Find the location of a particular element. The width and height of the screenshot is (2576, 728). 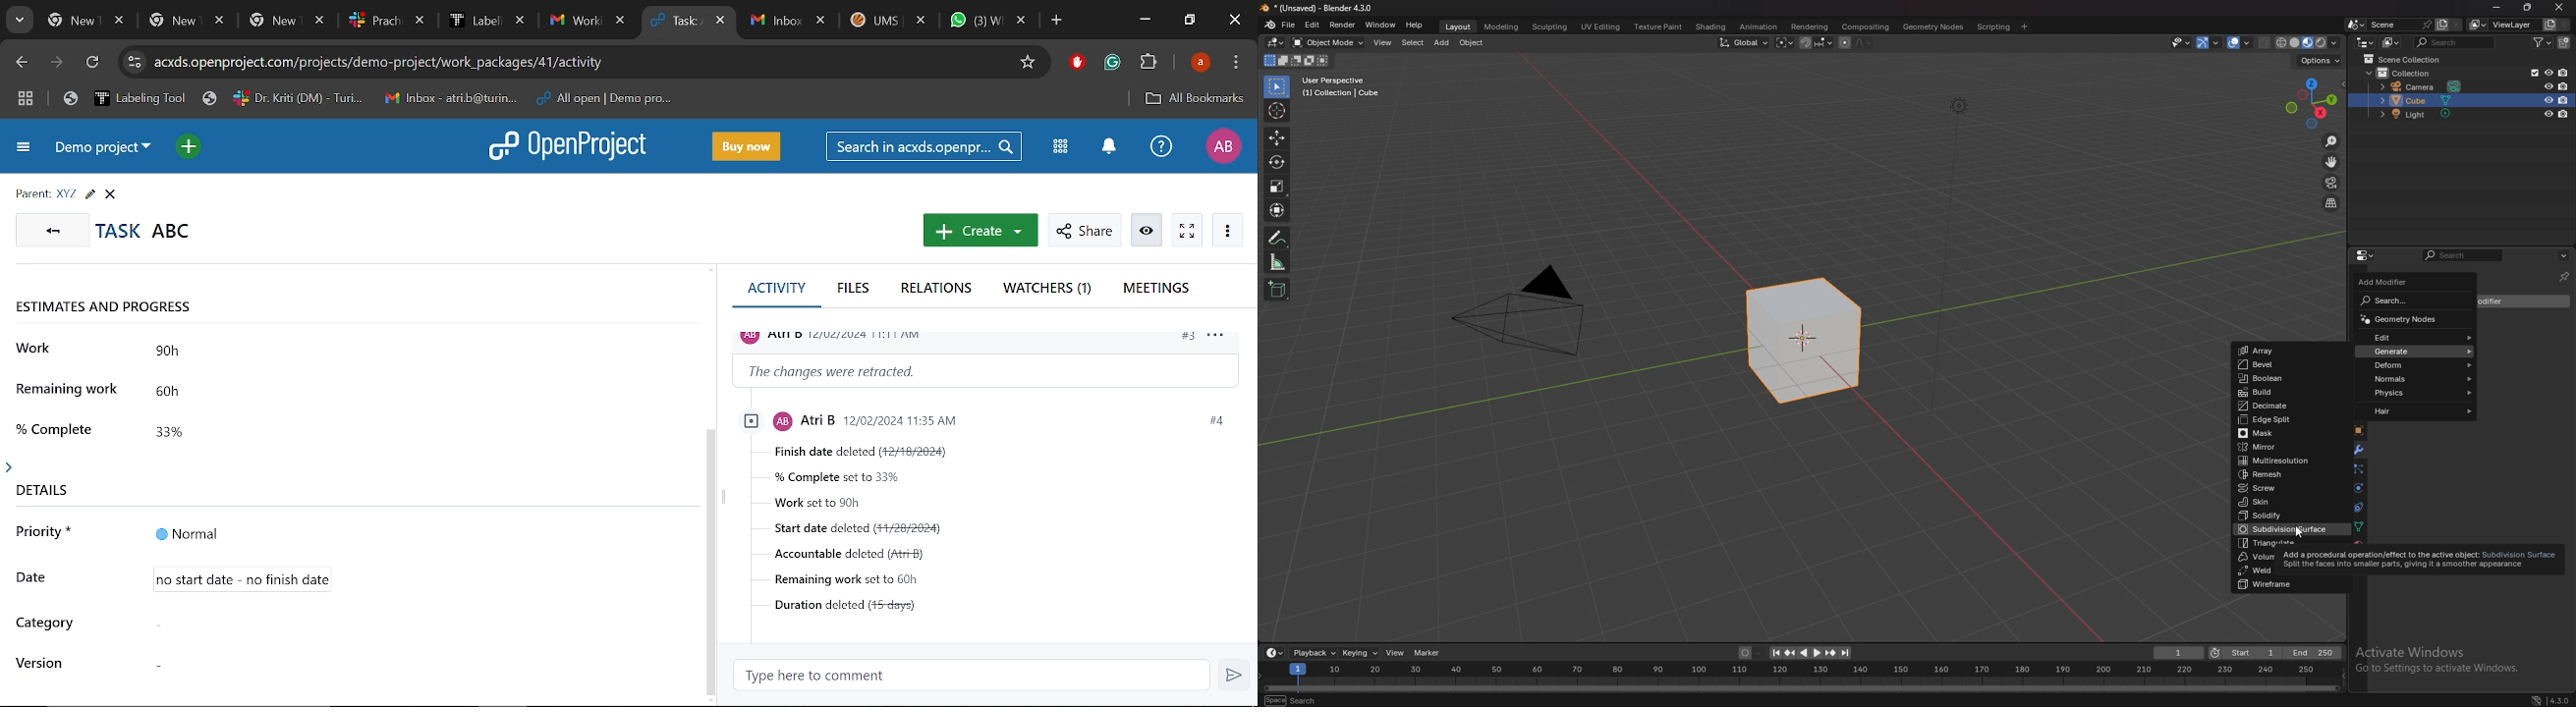

Priority is located at coordinates (416, 534).